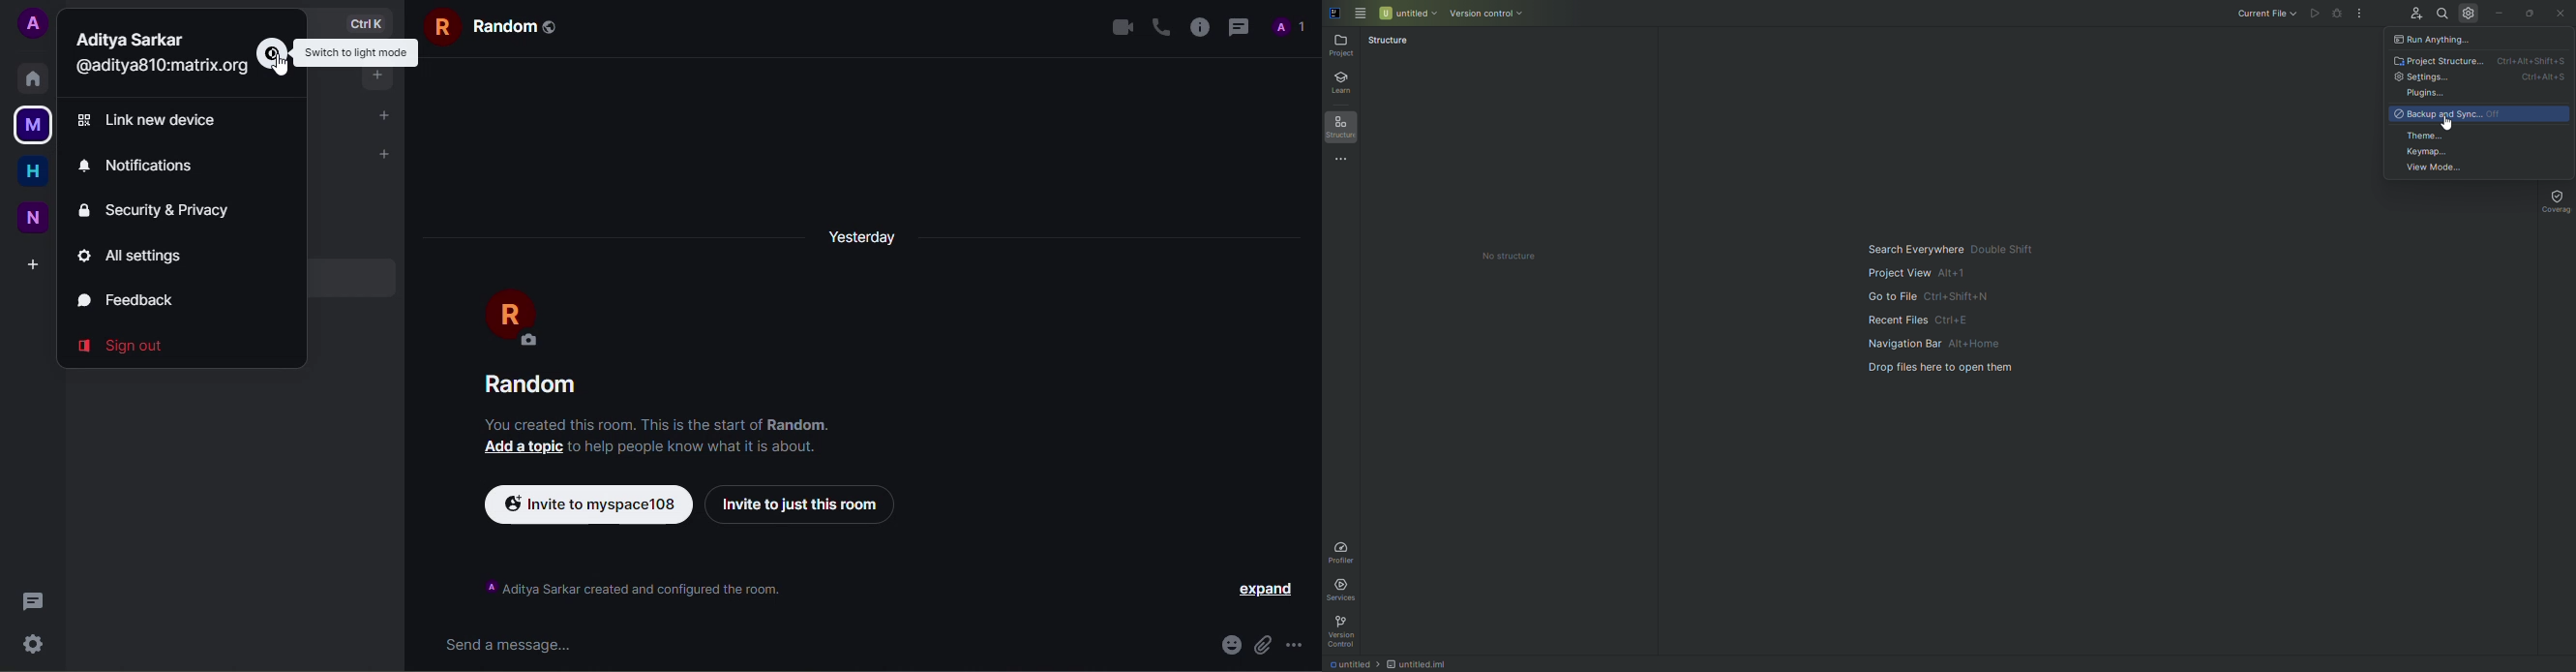 Image resolution: width=2576 pixels, height=672 pixels. Describe the element at coordinates (168, 120) in the screenshot. I see `link new device` at that location.